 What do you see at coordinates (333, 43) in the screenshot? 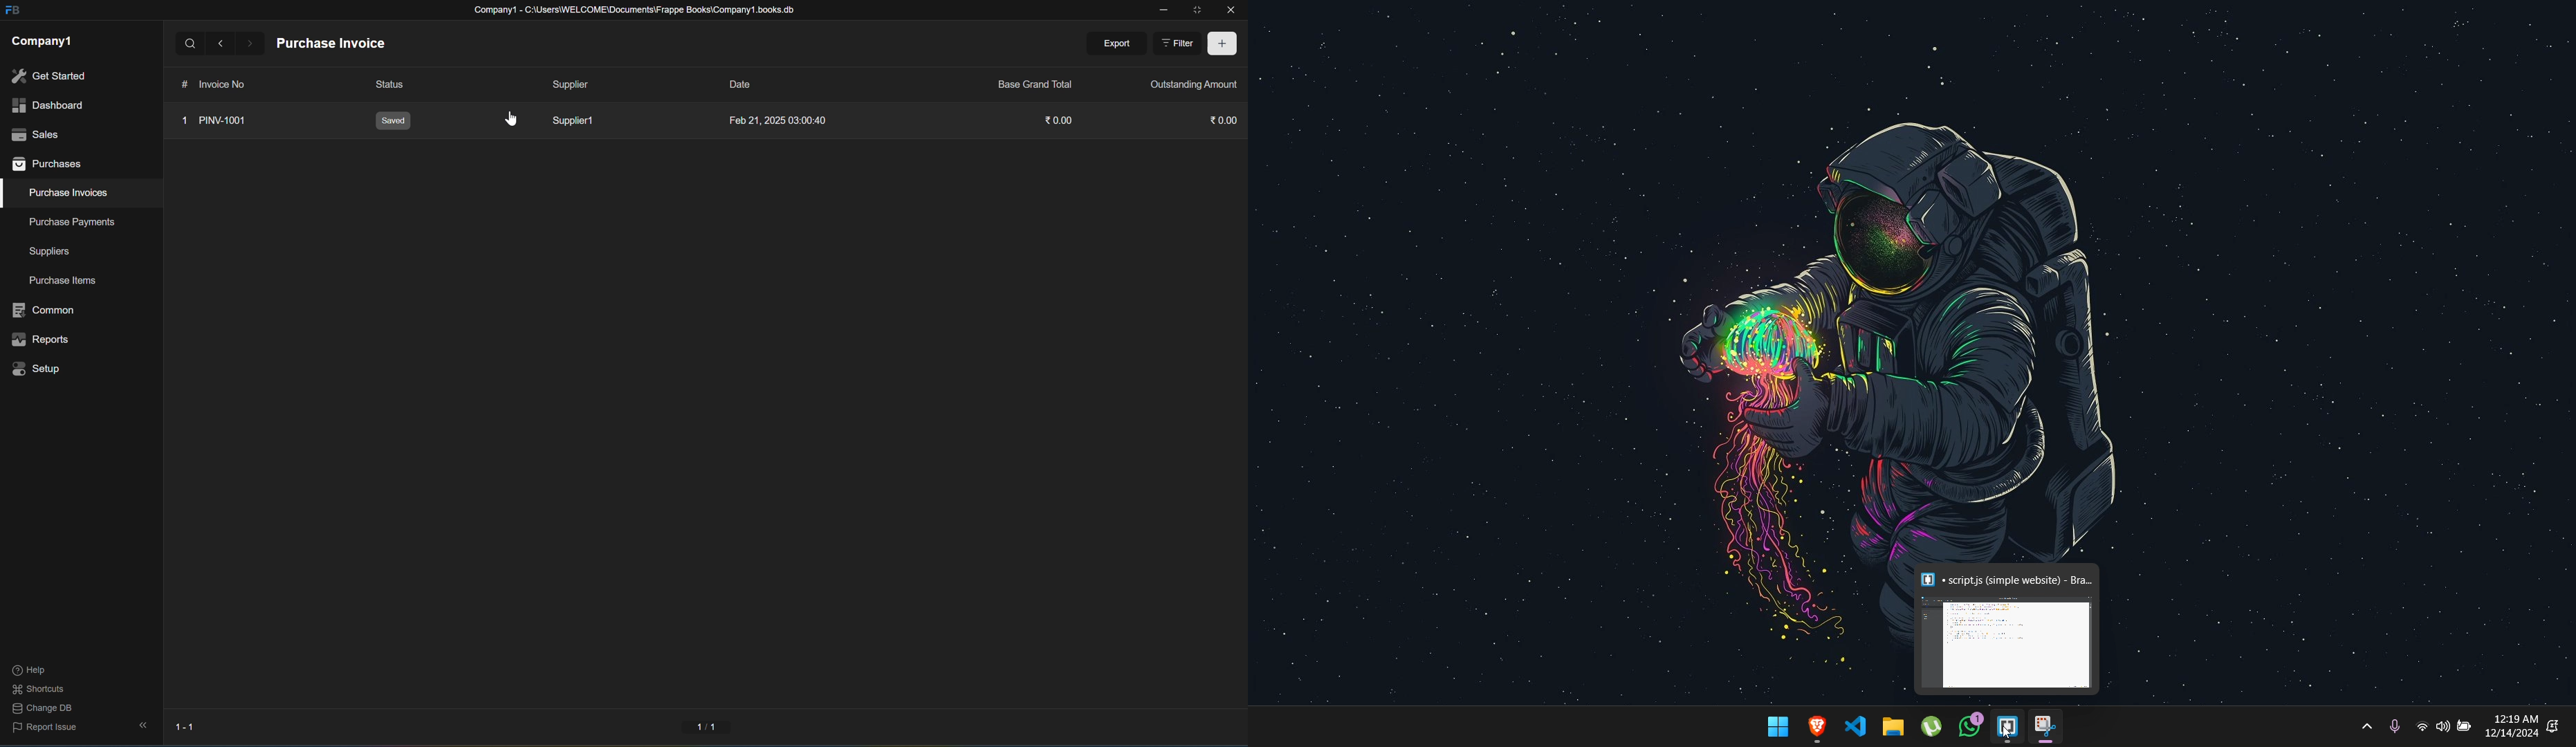
I see `purchase invoice` at bounding box center [333, 43].